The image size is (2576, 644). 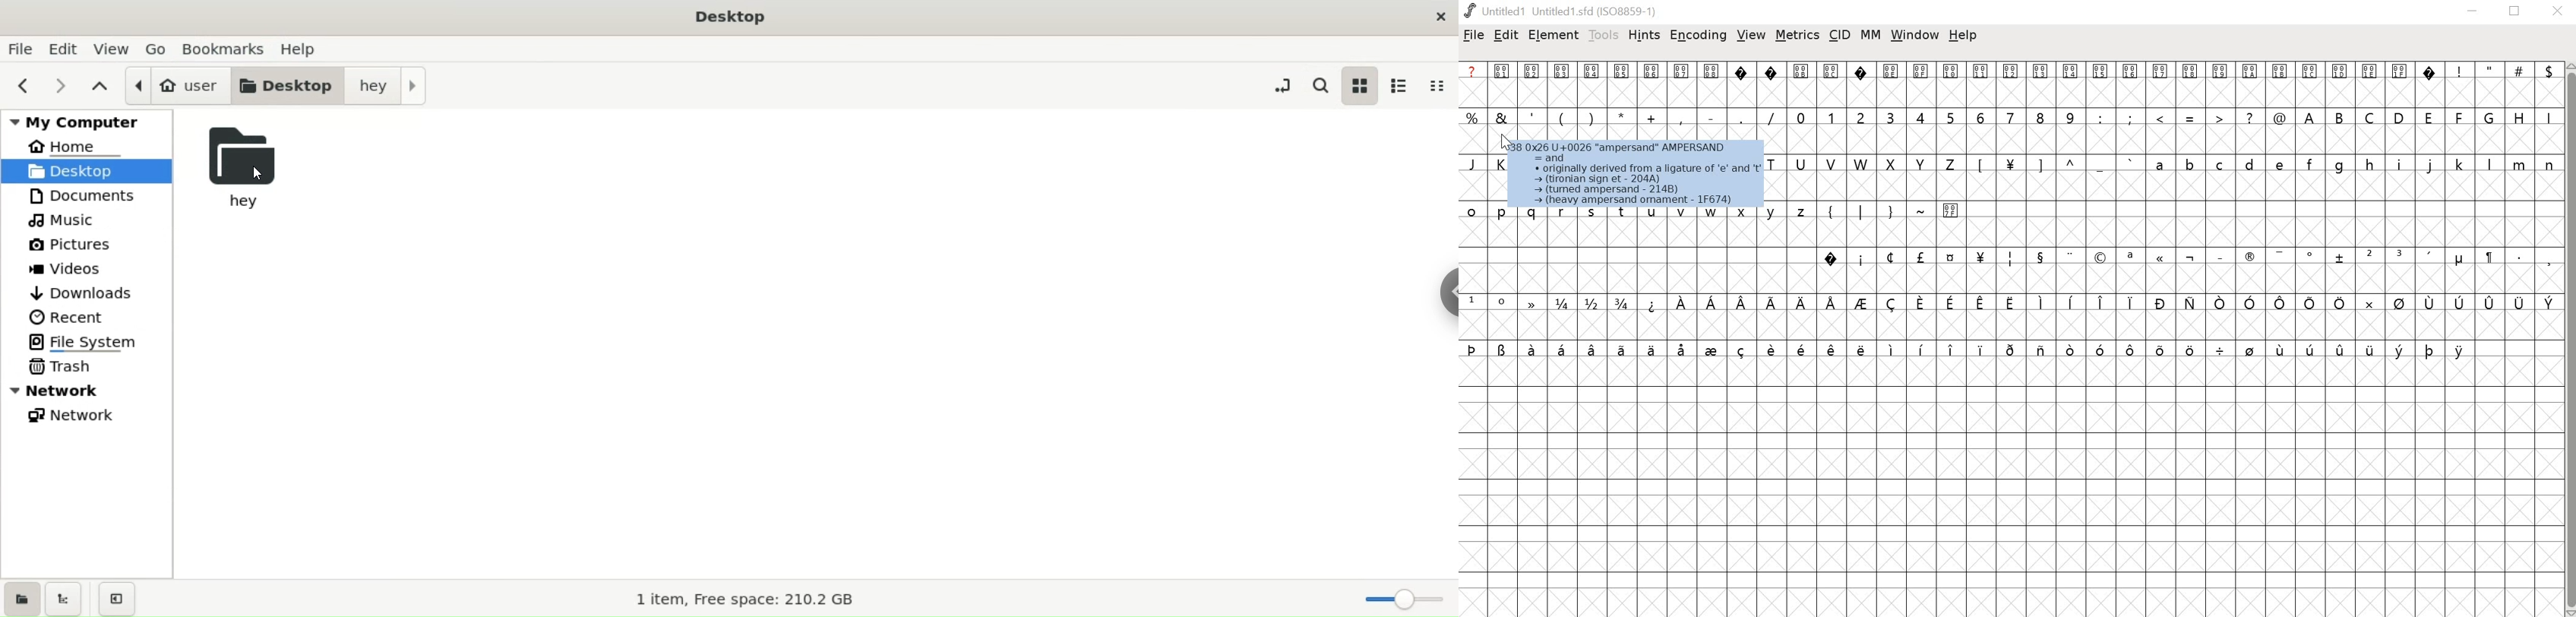 What do you see at coordinates (1561, 118) in the screenshot?
I see `(` at bounding box center [1561, 118].